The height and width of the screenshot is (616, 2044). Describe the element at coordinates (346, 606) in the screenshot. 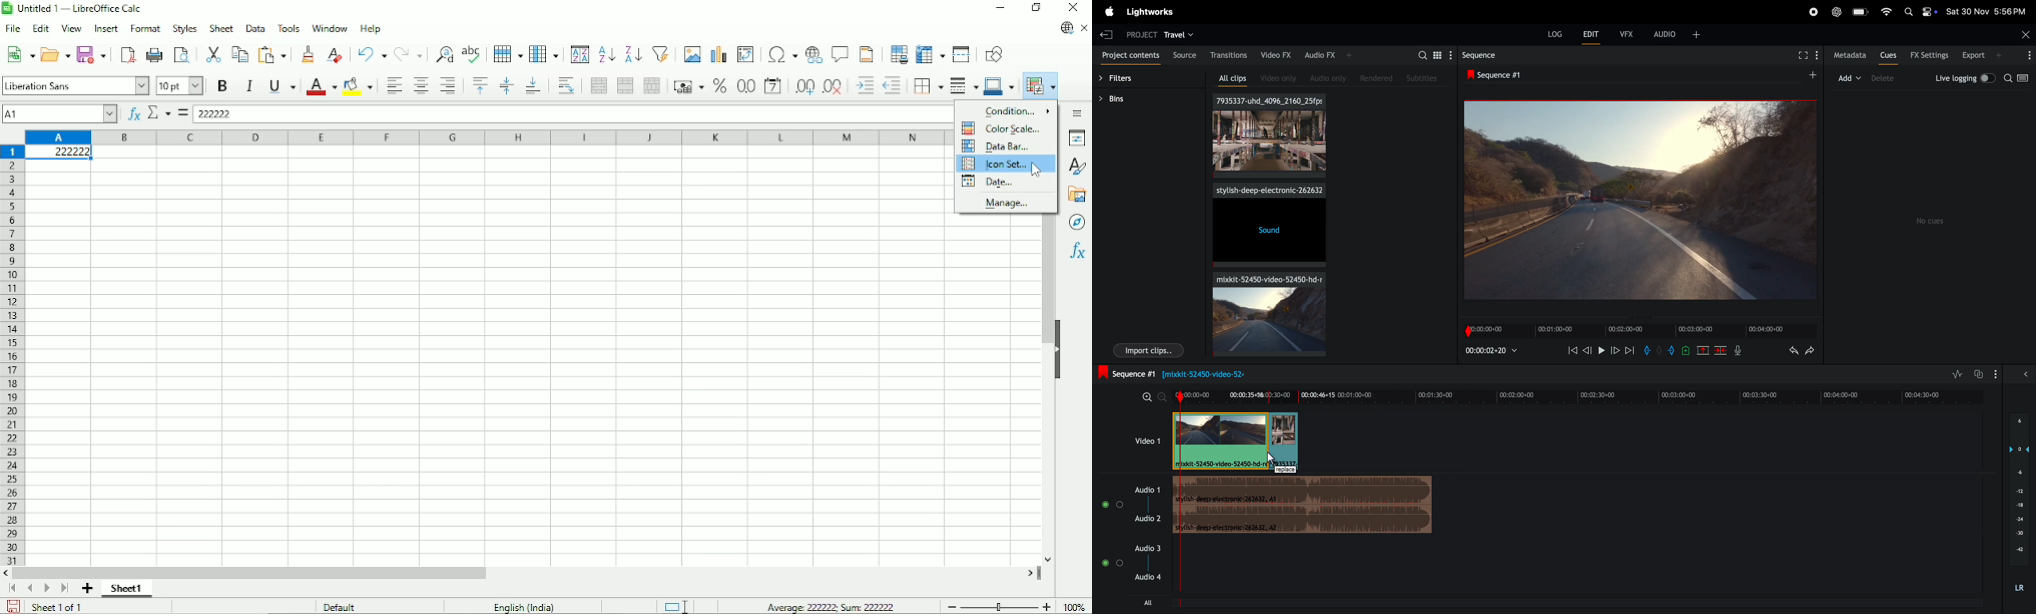

I see `Default` at that location.